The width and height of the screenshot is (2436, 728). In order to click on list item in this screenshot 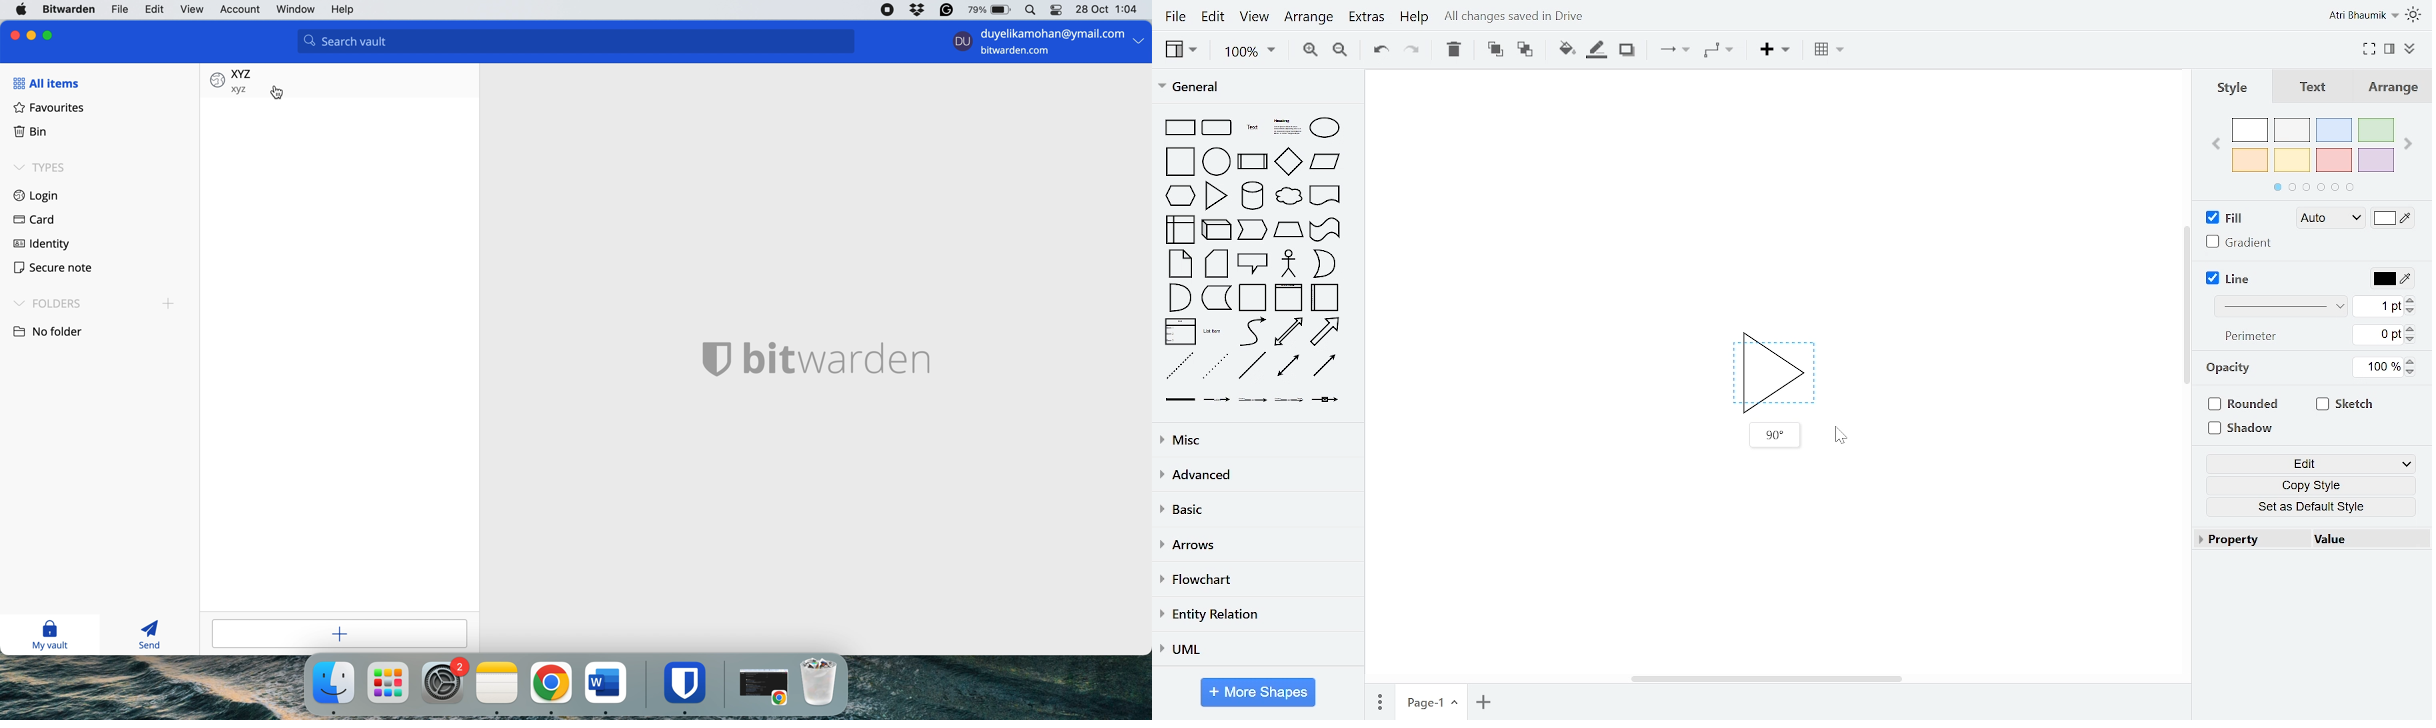, I will do `click(1214, 333)`.